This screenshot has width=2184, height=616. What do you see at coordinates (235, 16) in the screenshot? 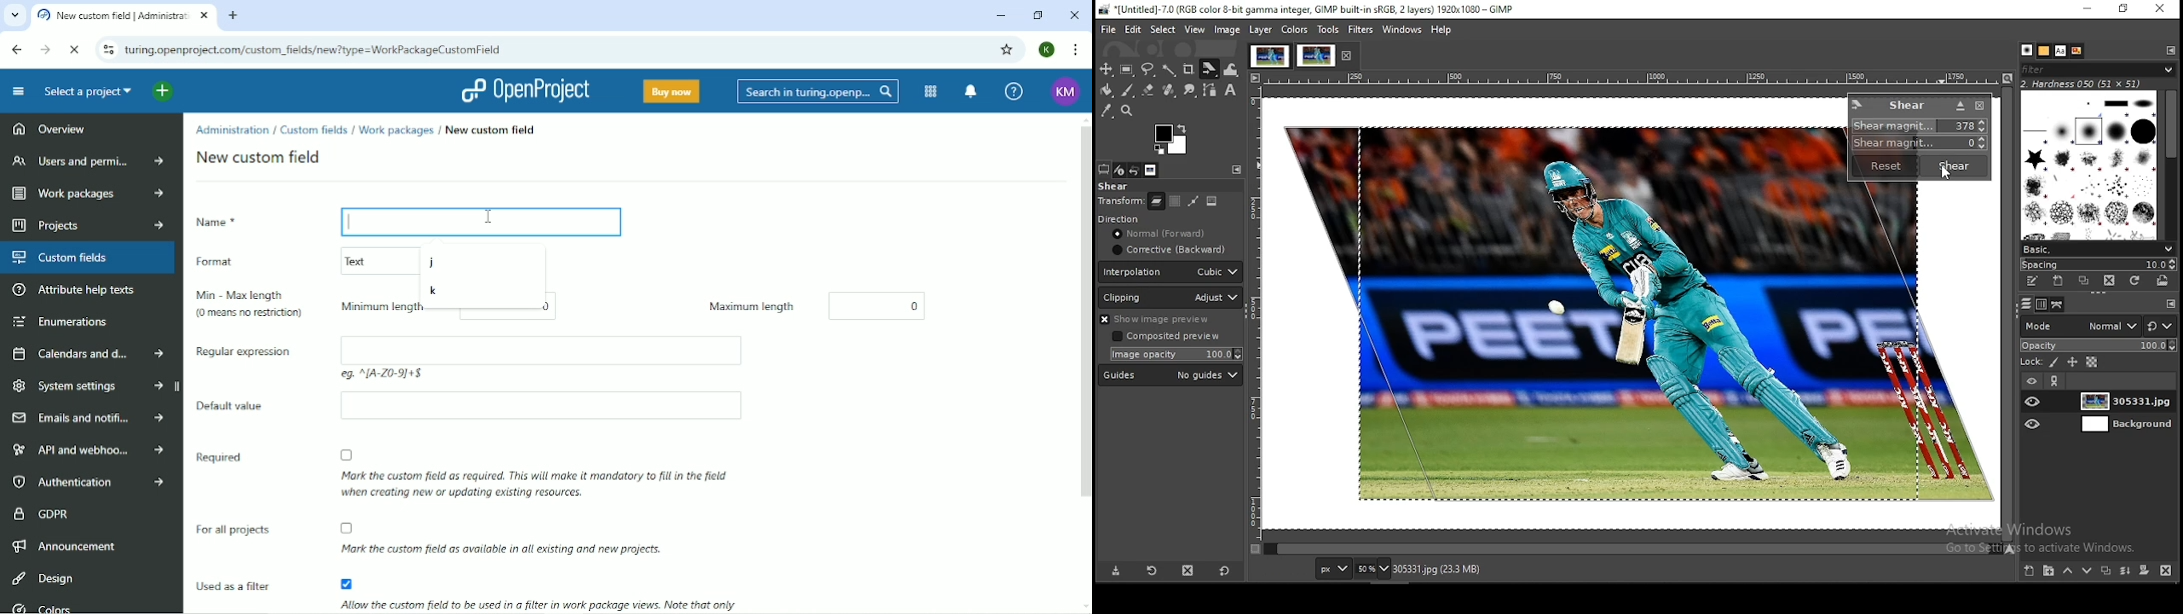
I see `New tab` at bounding box center [235, 16].